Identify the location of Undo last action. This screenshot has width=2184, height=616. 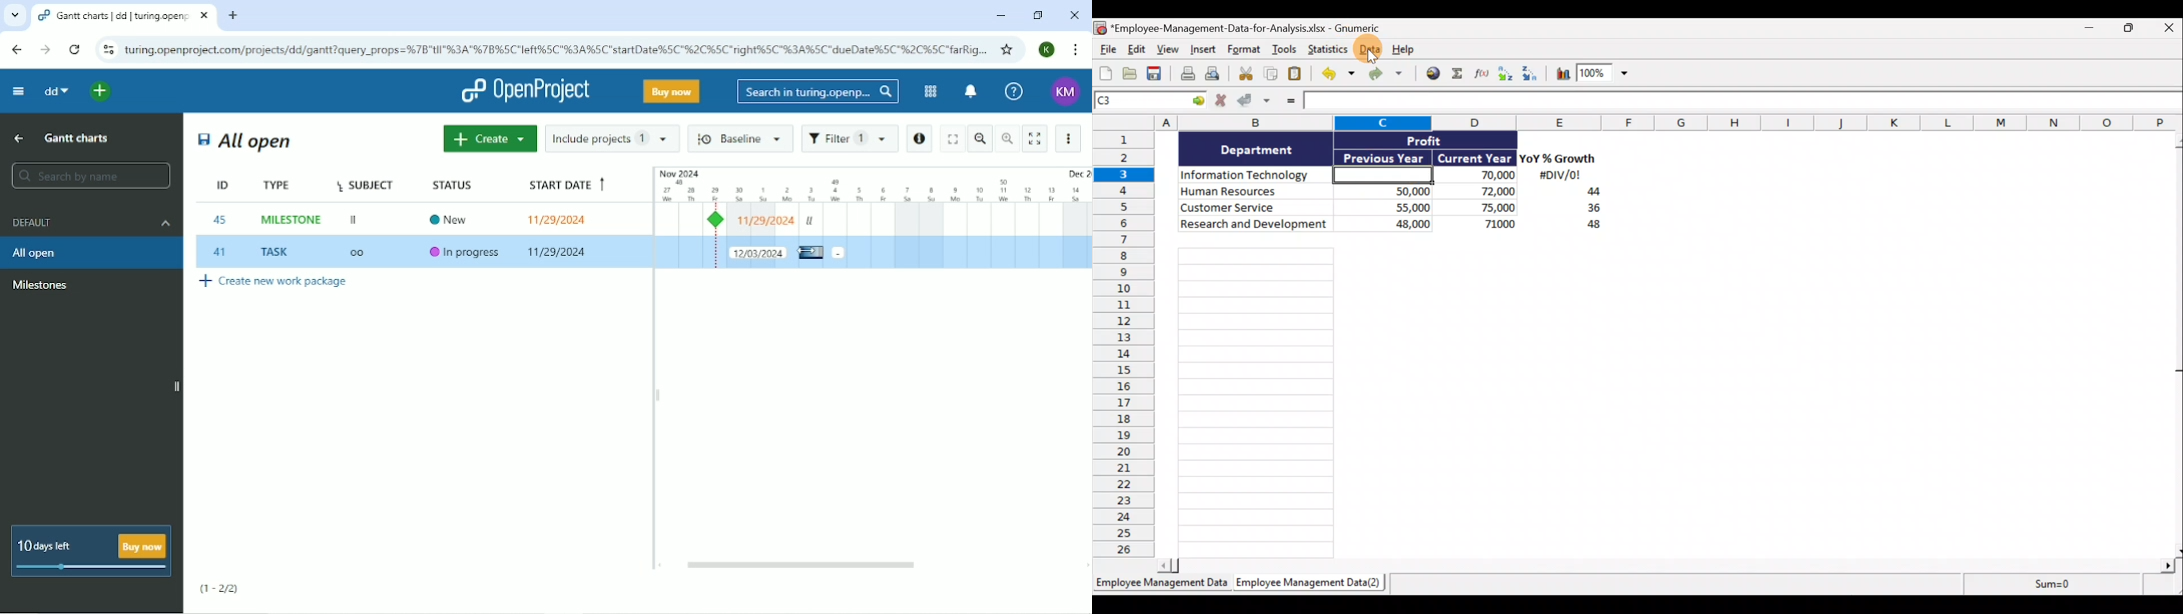
(1340, 74).